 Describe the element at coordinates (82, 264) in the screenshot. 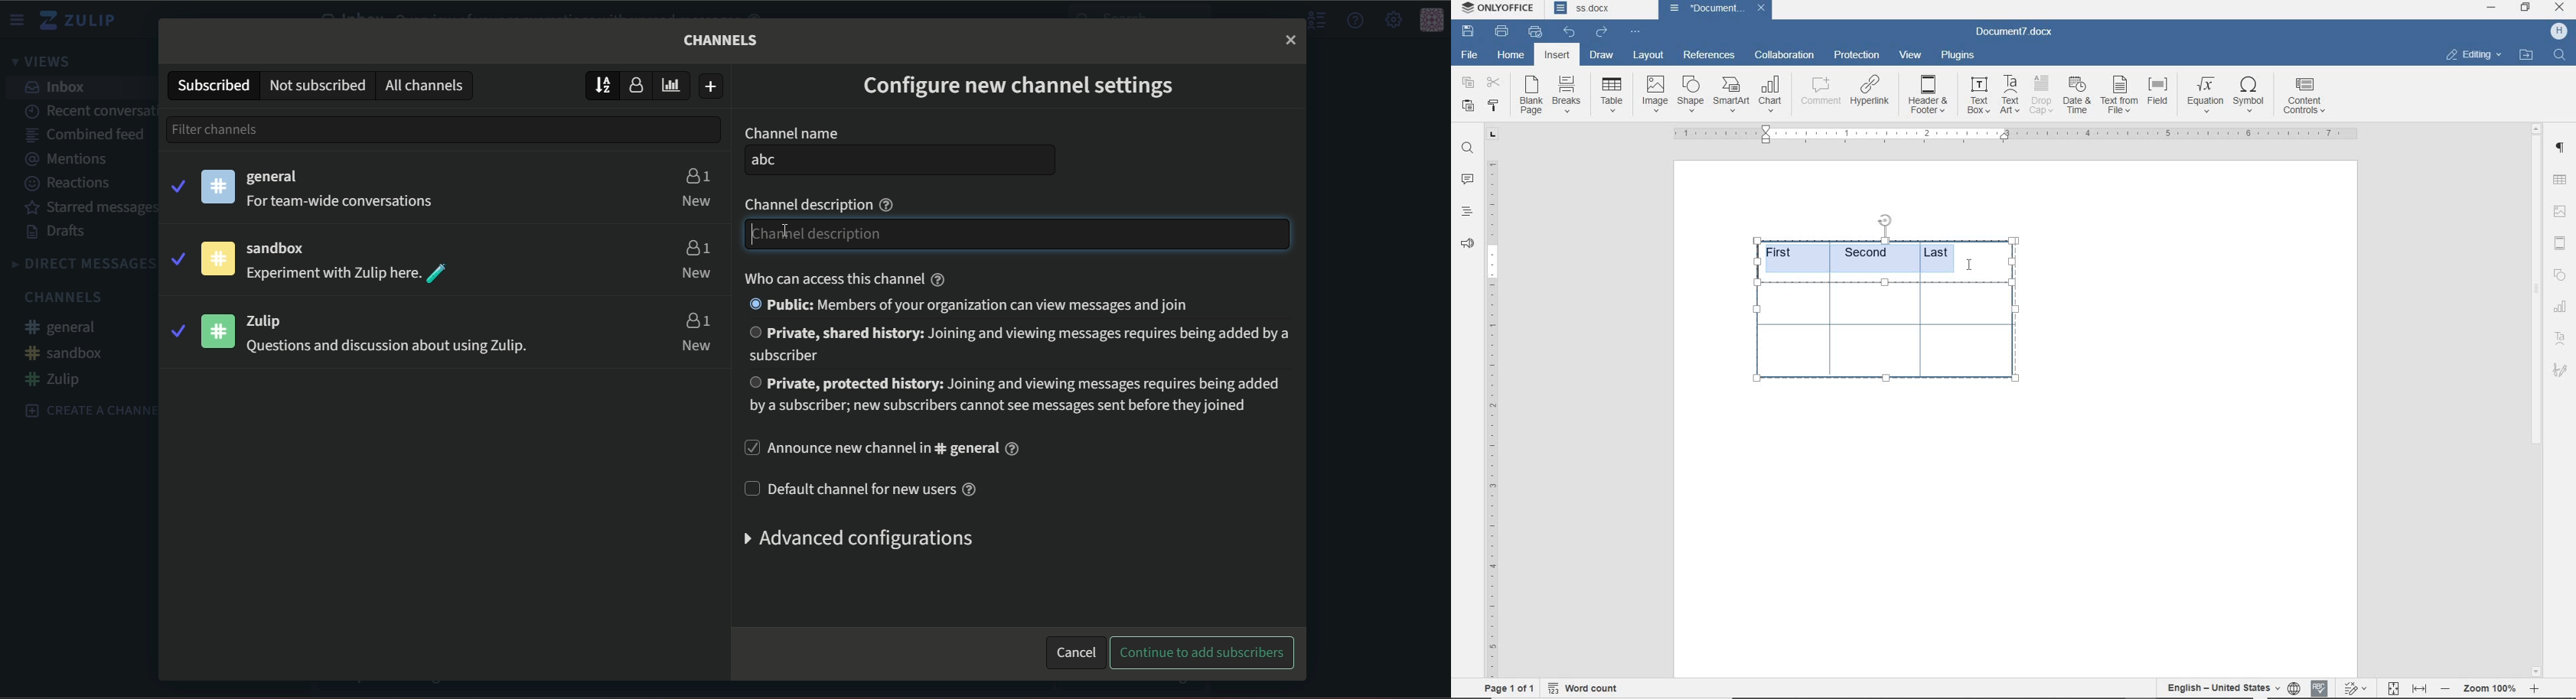

I see `direct messages` at that location.